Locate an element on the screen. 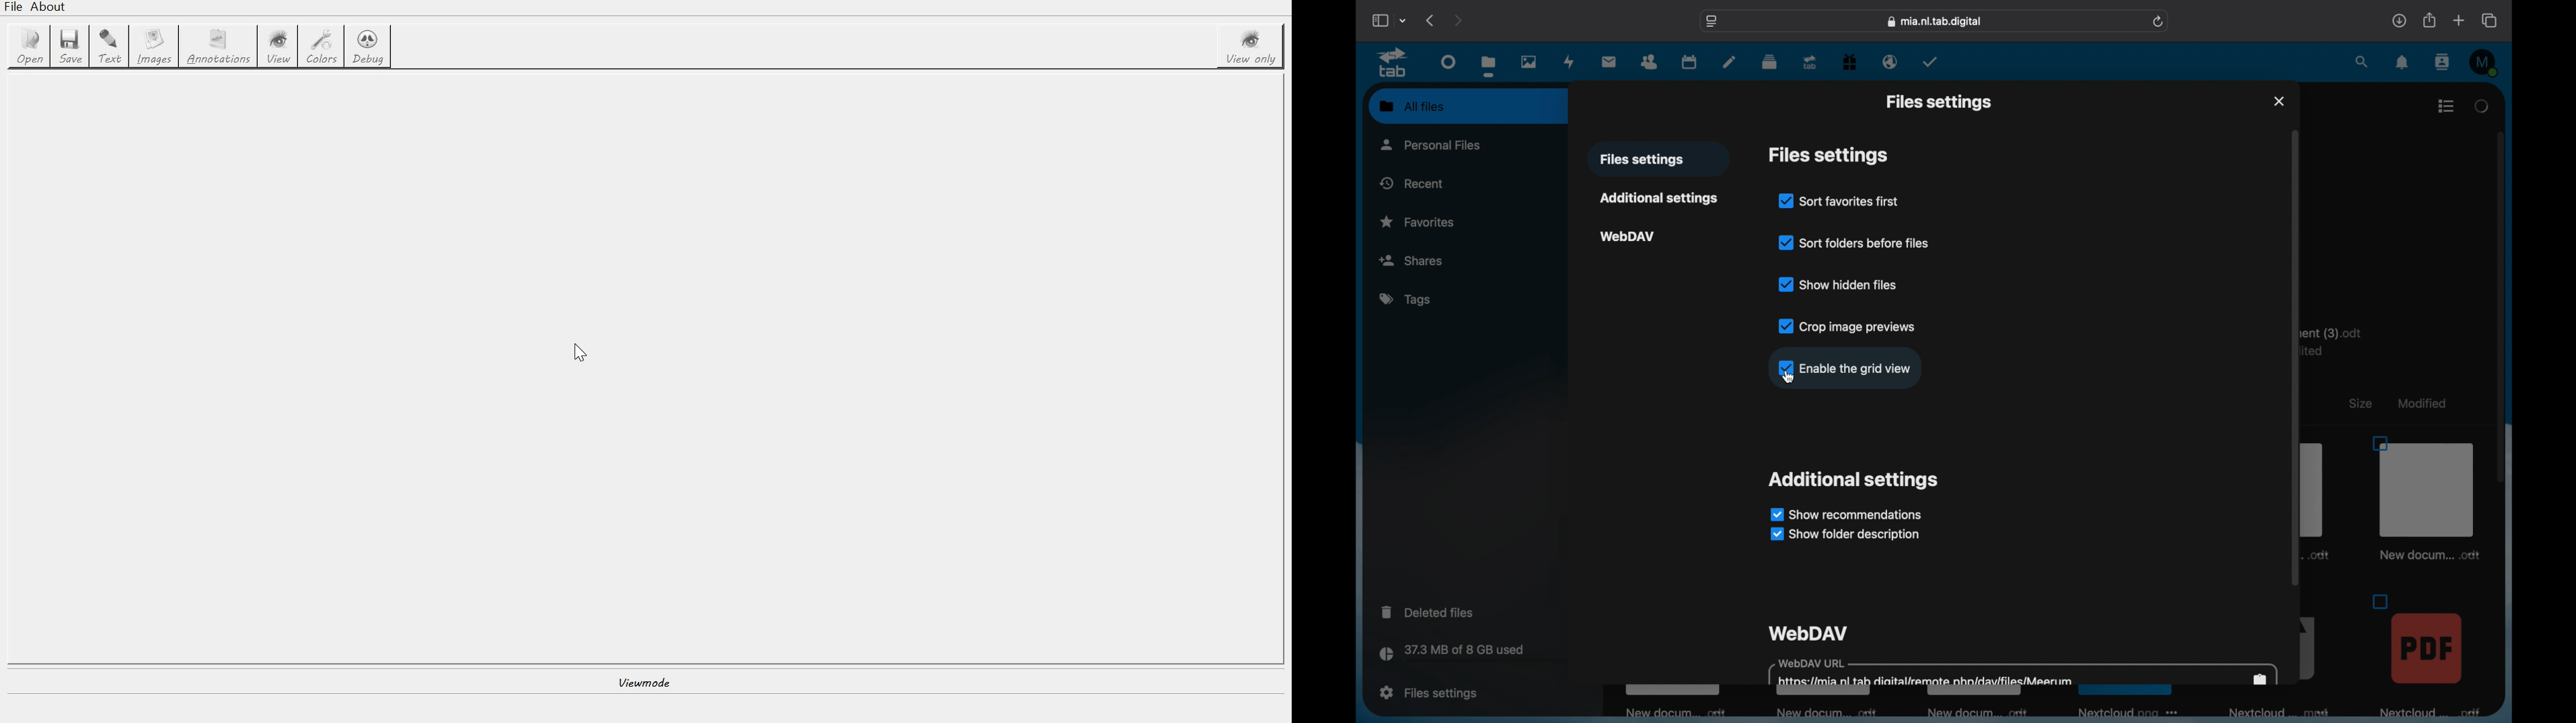 Image resolution: width=2576 pixels, height=728 pixels. tab is located at coordinates (1811, 62).